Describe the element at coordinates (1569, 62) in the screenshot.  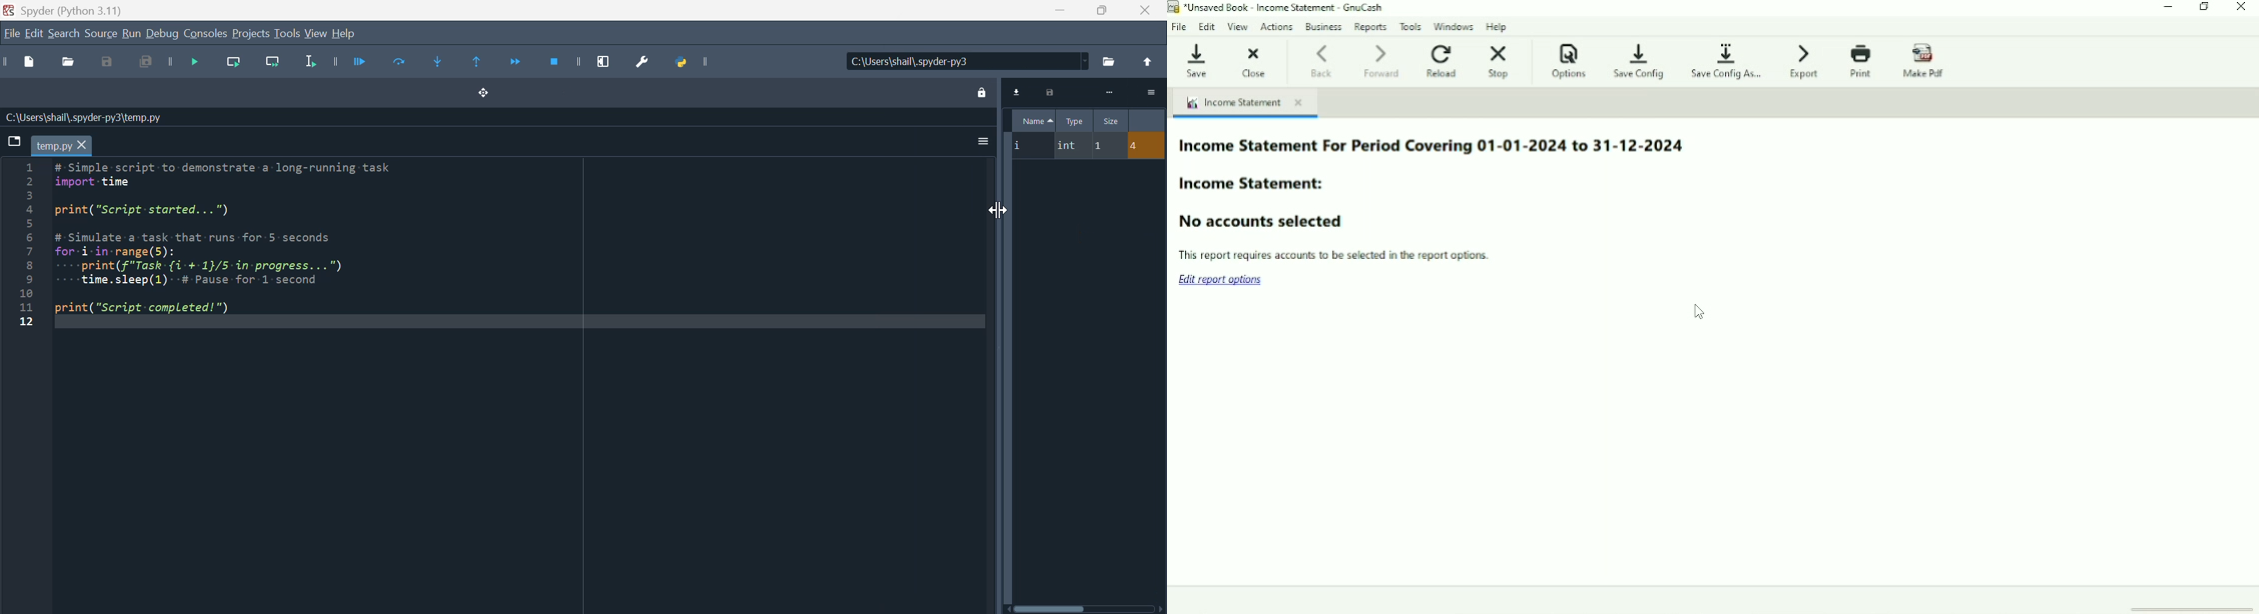
I see `Options` at that location.